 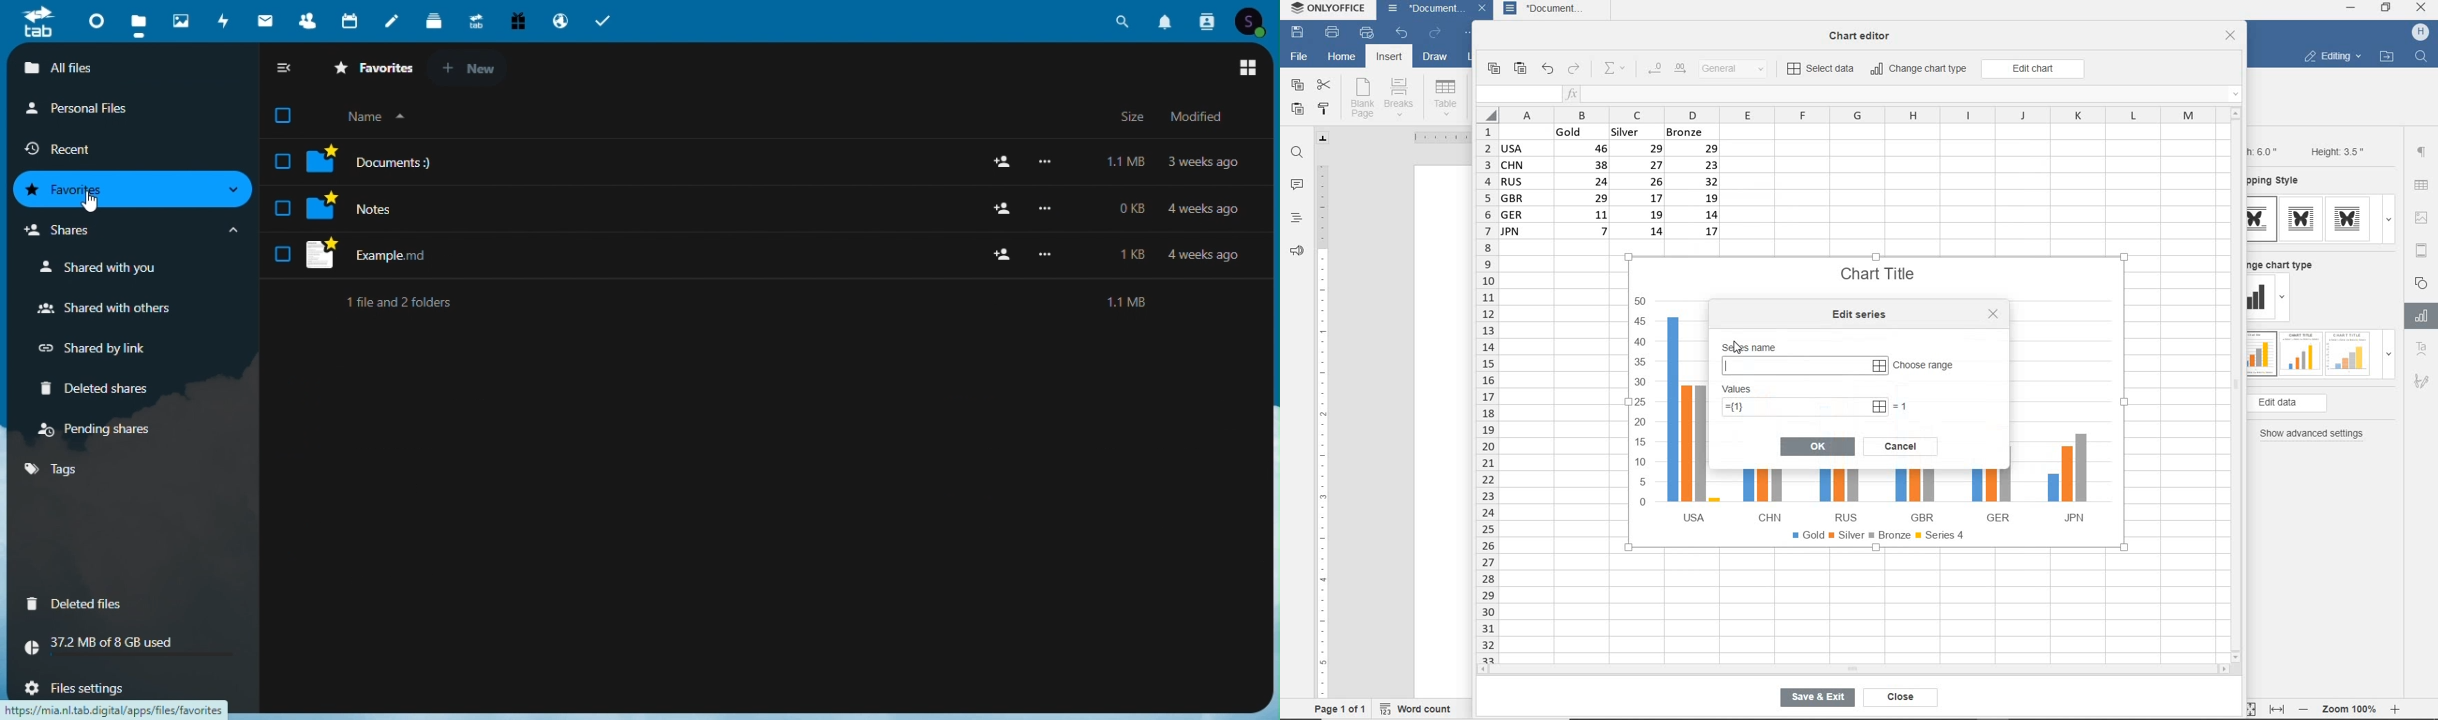 What do you see at coordinates (181, 19) in the screenshot?
I see `Photos` at bounding box center [181, 19].